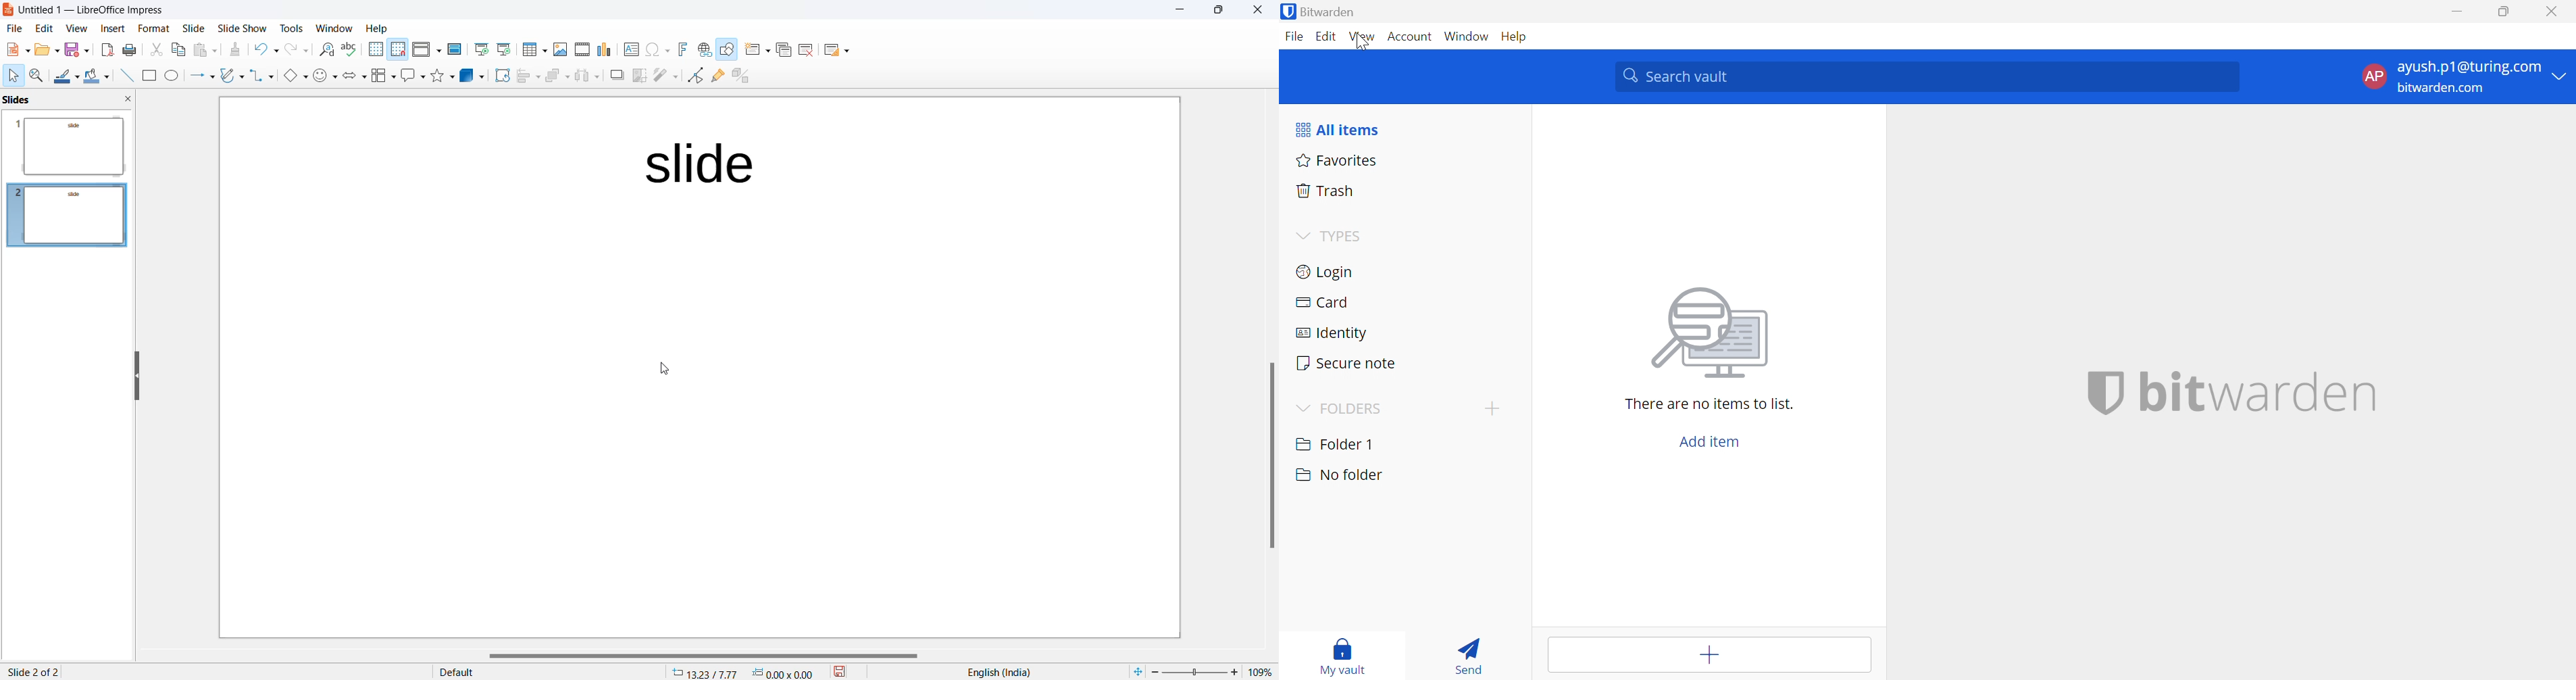 This screenshot has height=700, width=2576. What do you see at coordinates (382, 76) in the screenshot?
I see `Flow chart` at bounding box center [382, 76].